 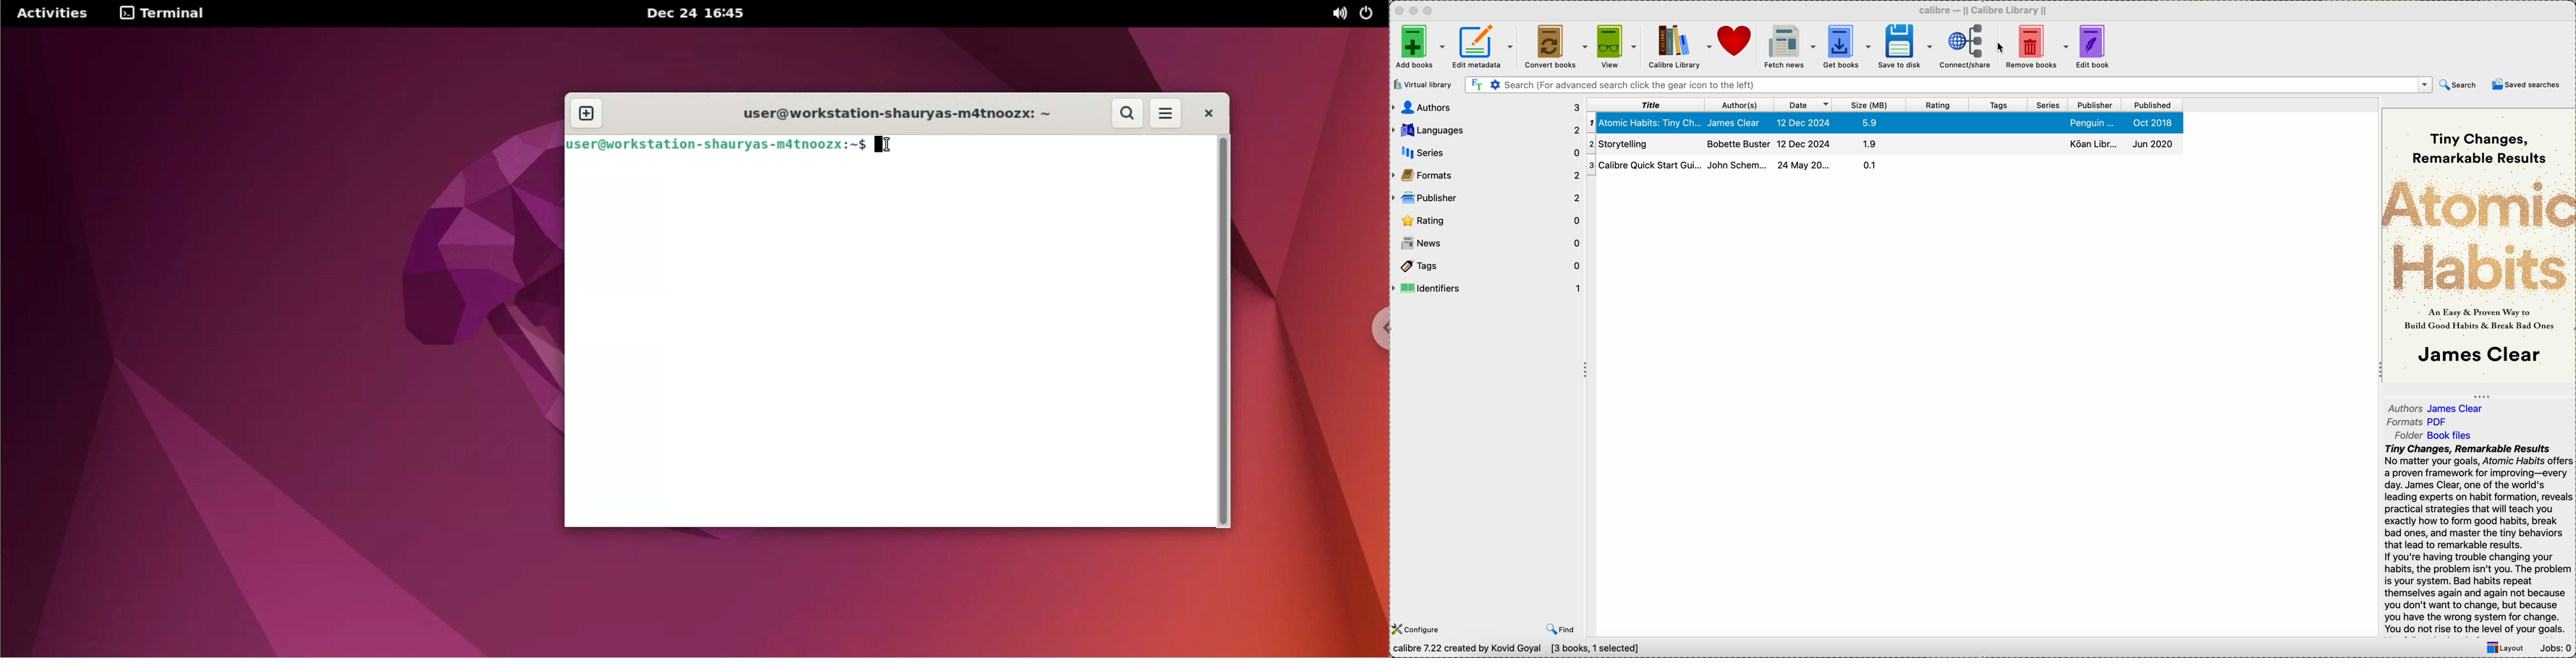 What do you see at coordinates (2479, 244) in the screenshot?
I see `book cover preview` at bounding box center [2479, 244].